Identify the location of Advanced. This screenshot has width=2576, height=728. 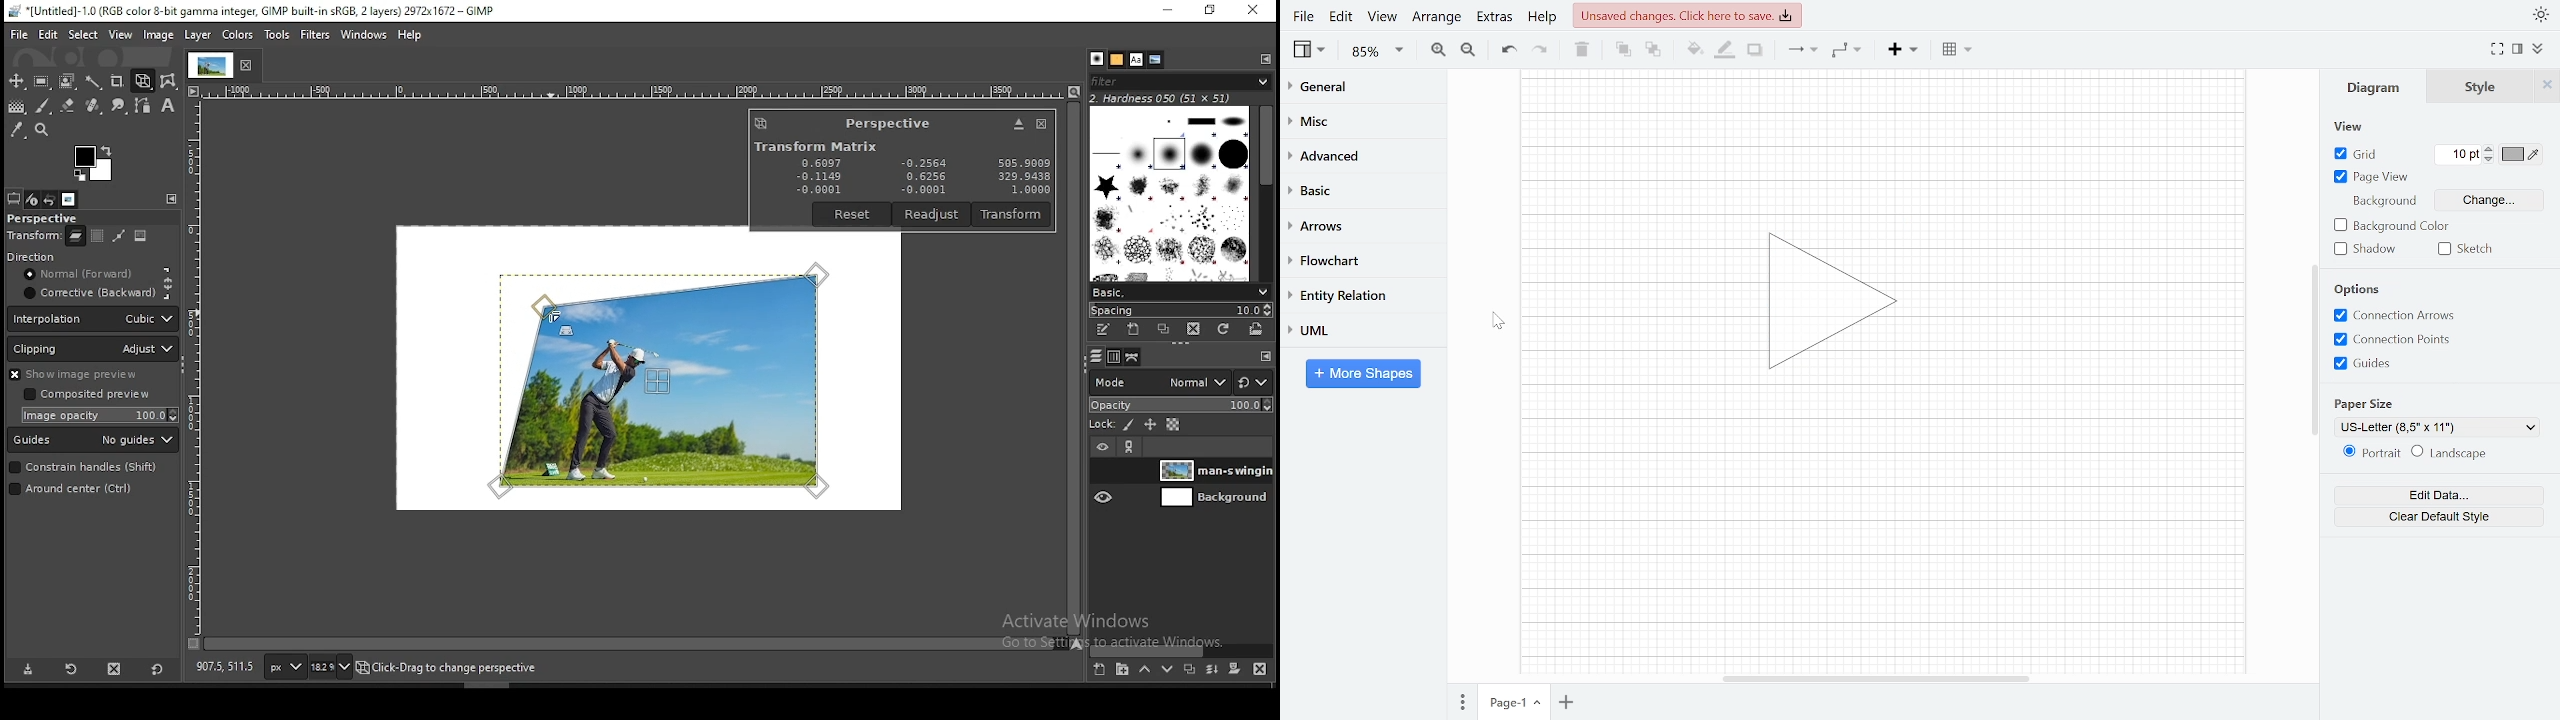
(1357, 154).